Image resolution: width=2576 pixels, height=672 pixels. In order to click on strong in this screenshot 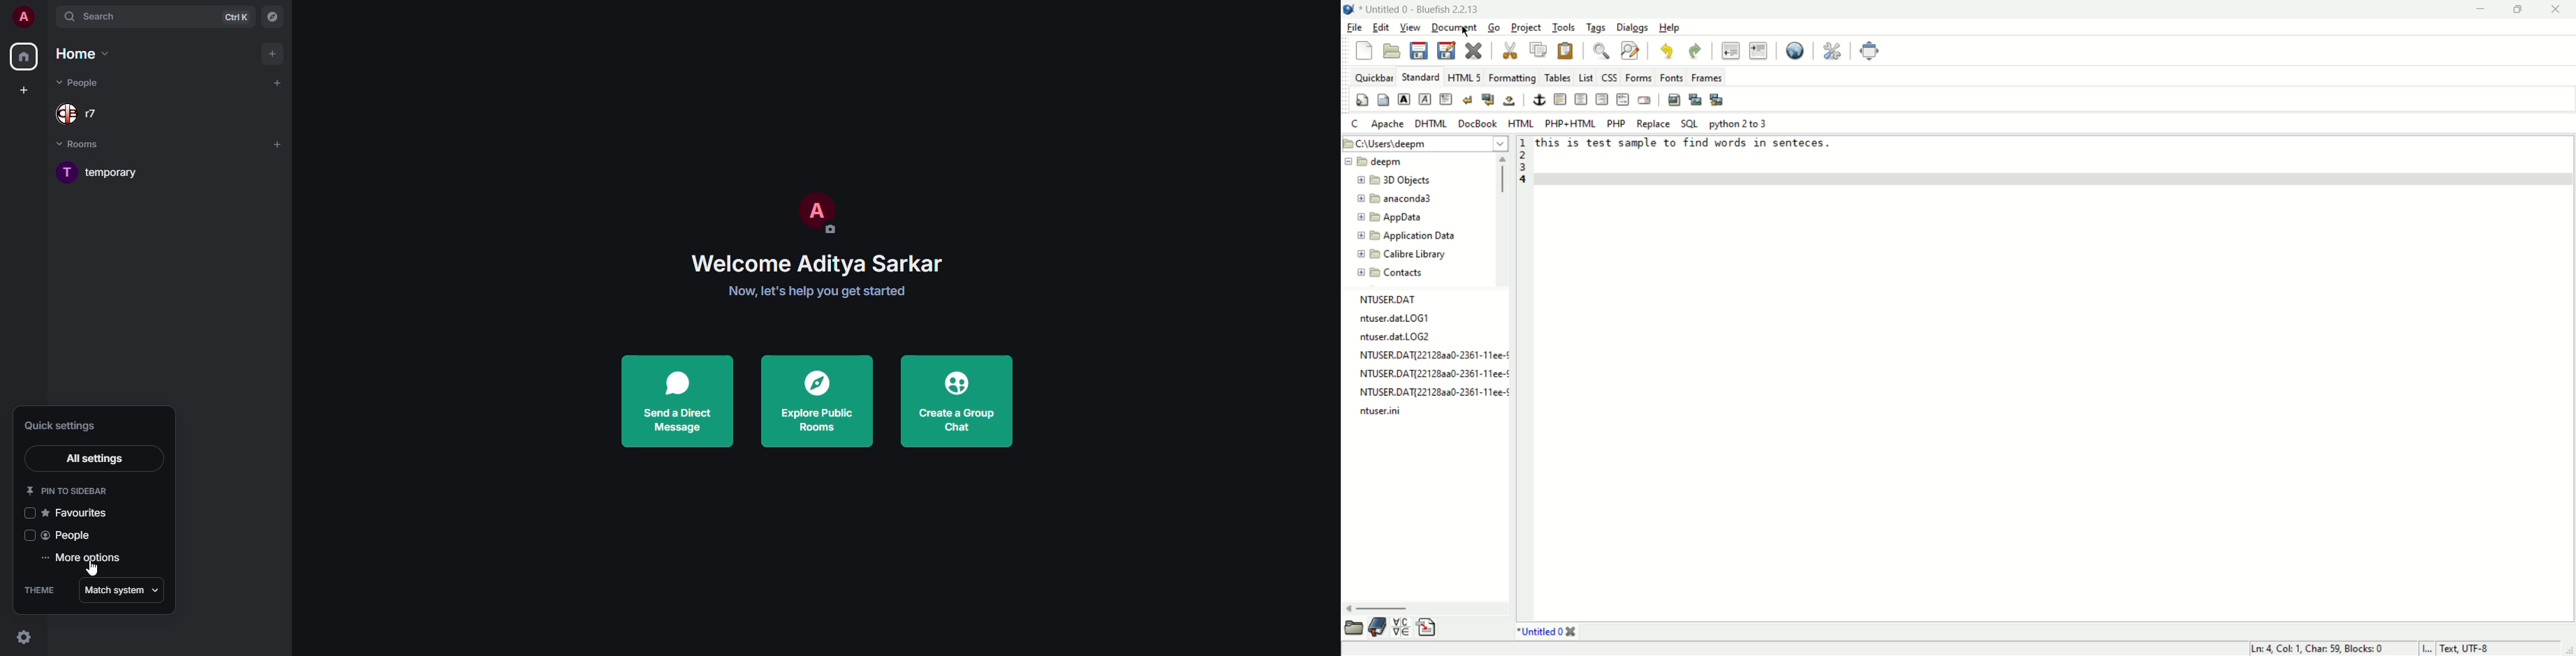, I will do `click(1404, 99)`.